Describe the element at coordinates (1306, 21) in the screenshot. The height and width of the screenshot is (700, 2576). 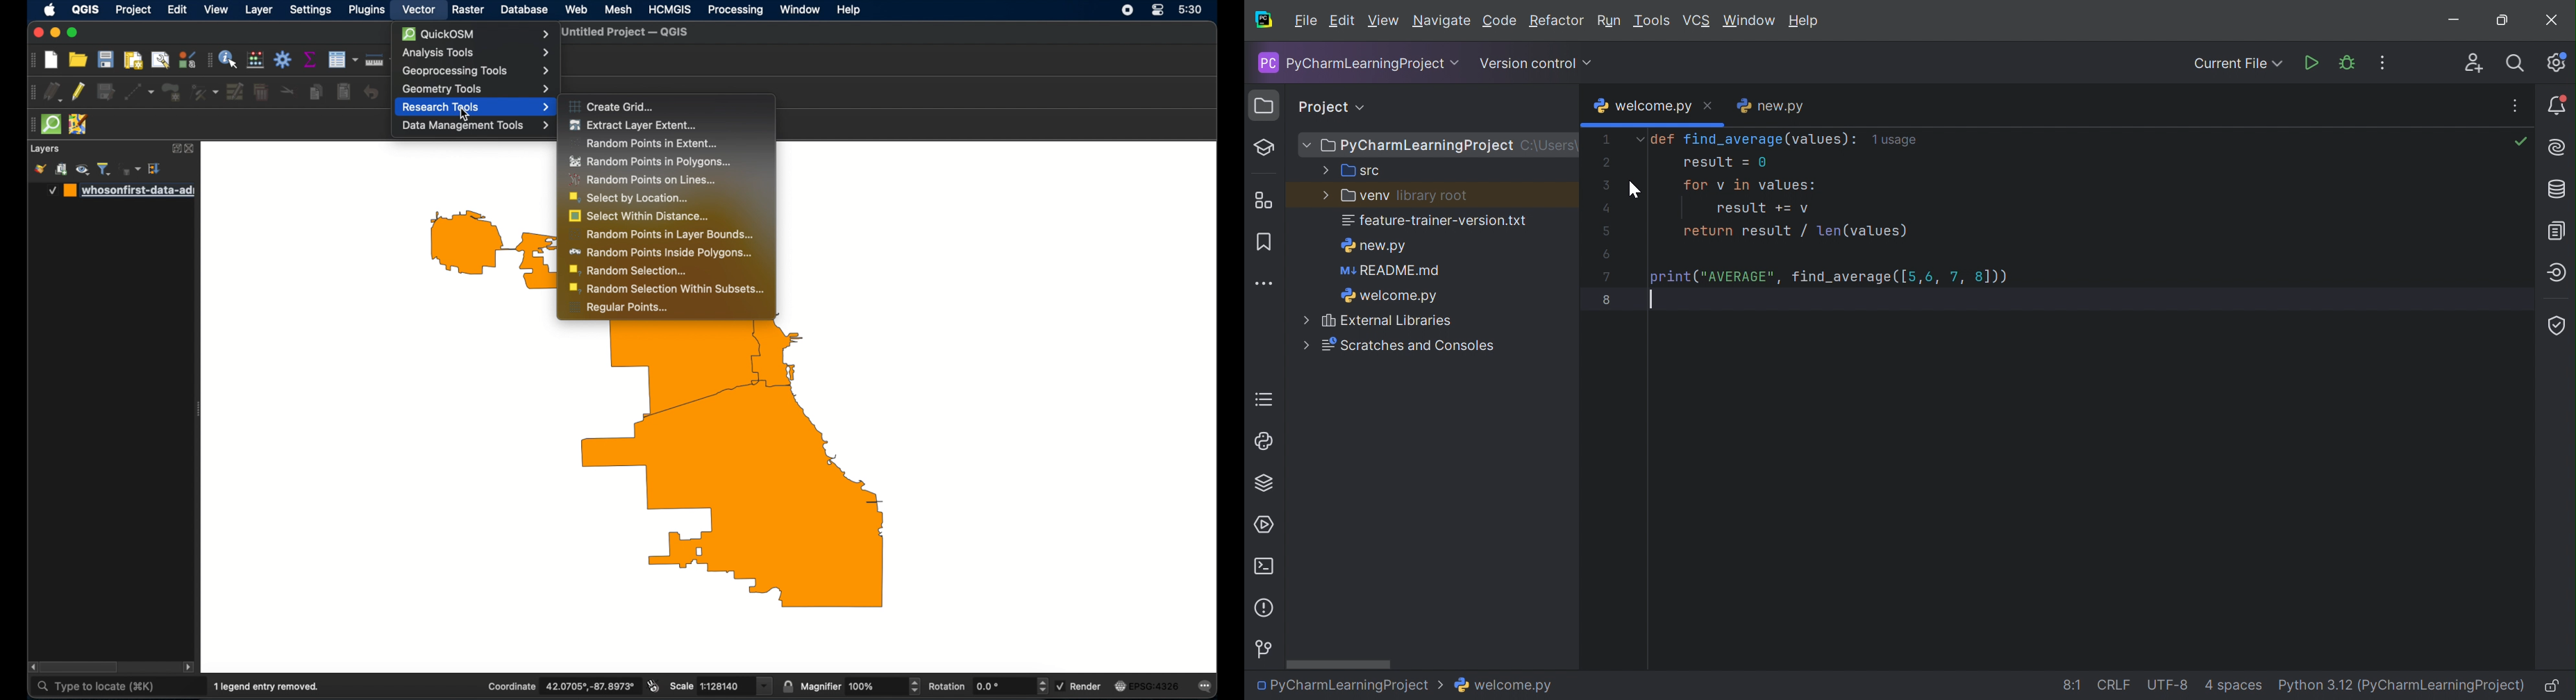
I see `File` at that location.